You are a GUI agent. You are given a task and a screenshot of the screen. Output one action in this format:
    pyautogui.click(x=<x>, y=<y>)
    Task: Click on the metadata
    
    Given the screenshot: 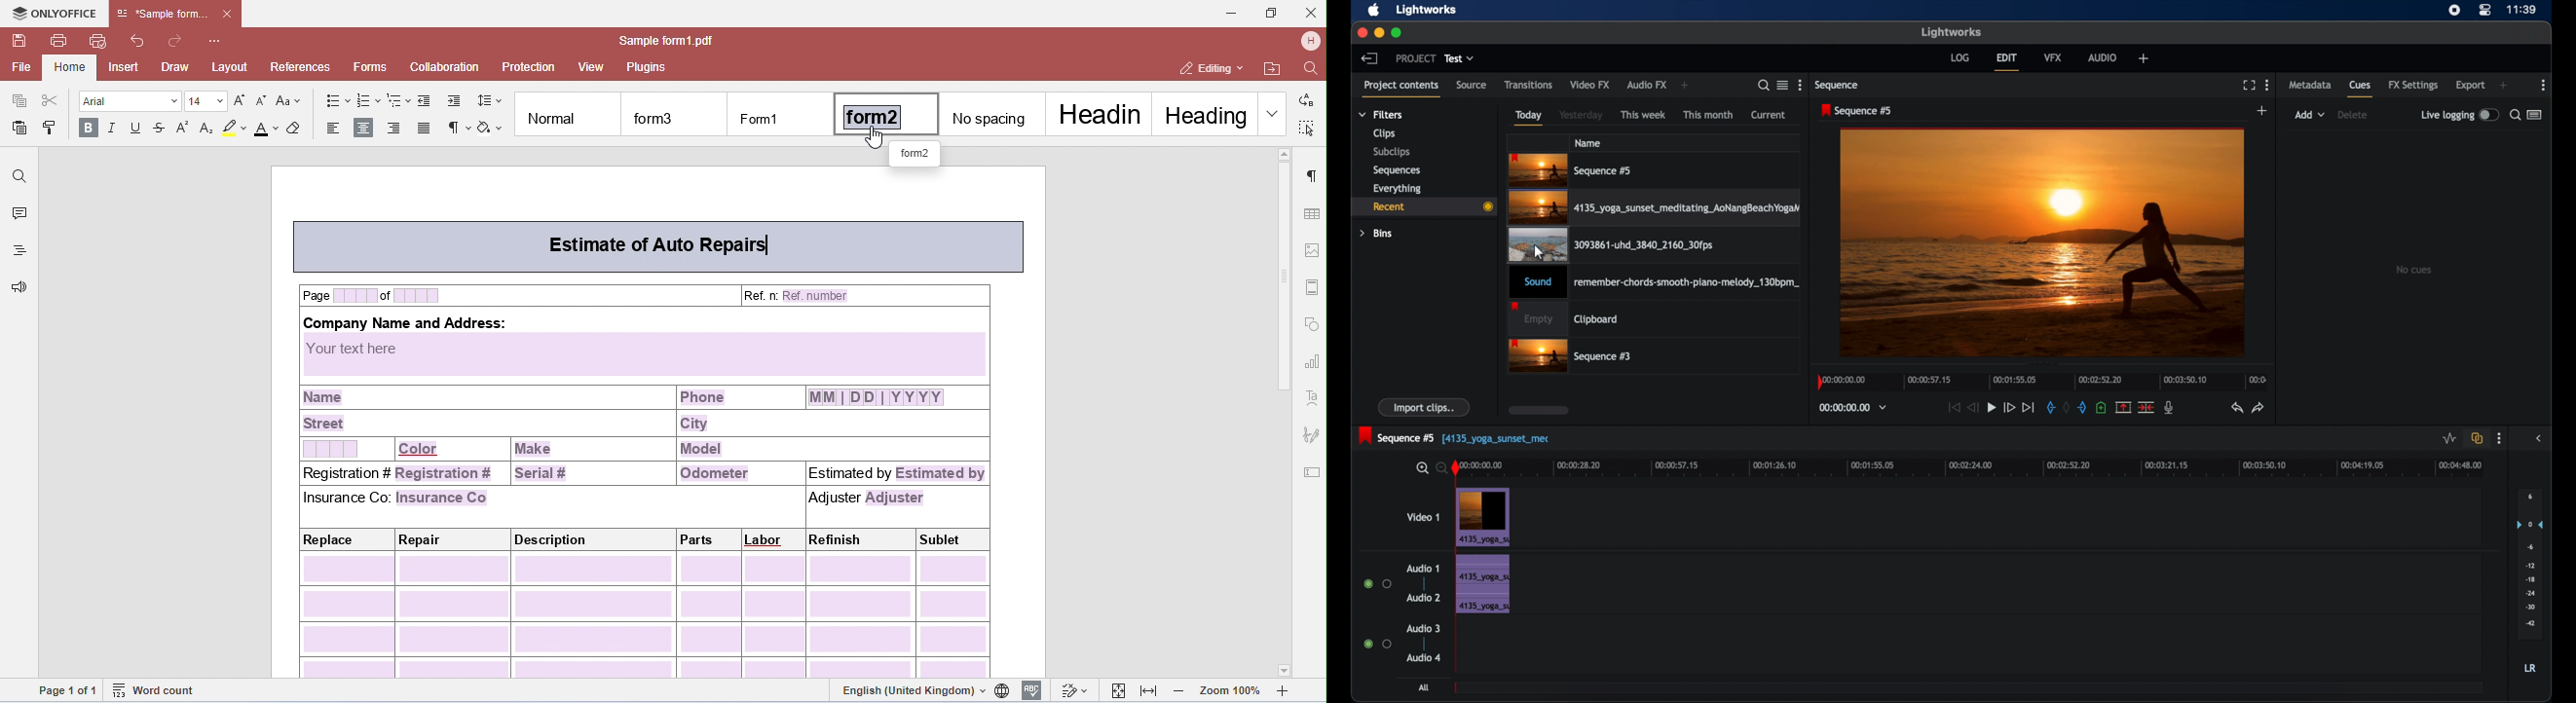 What is the action you would take?
    pyautogui.click(x=2310, y=85)
    